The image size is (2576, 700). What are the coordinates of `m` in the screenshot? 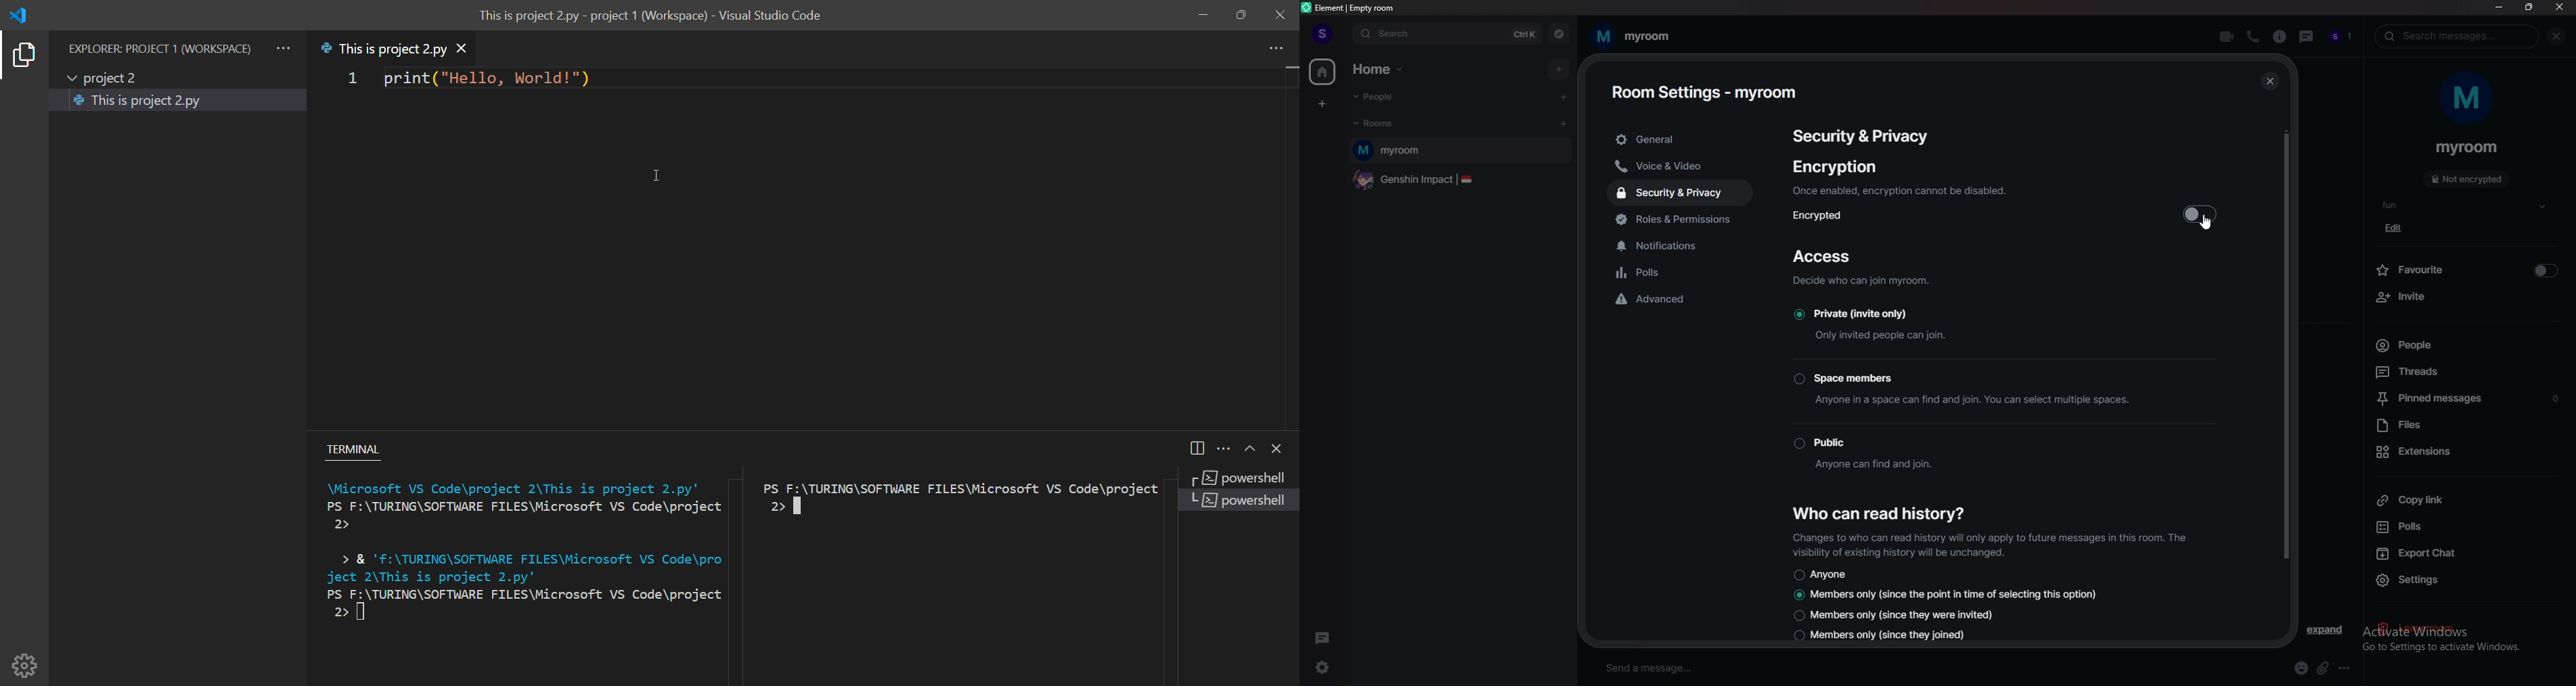 It's located at (2469, 102).